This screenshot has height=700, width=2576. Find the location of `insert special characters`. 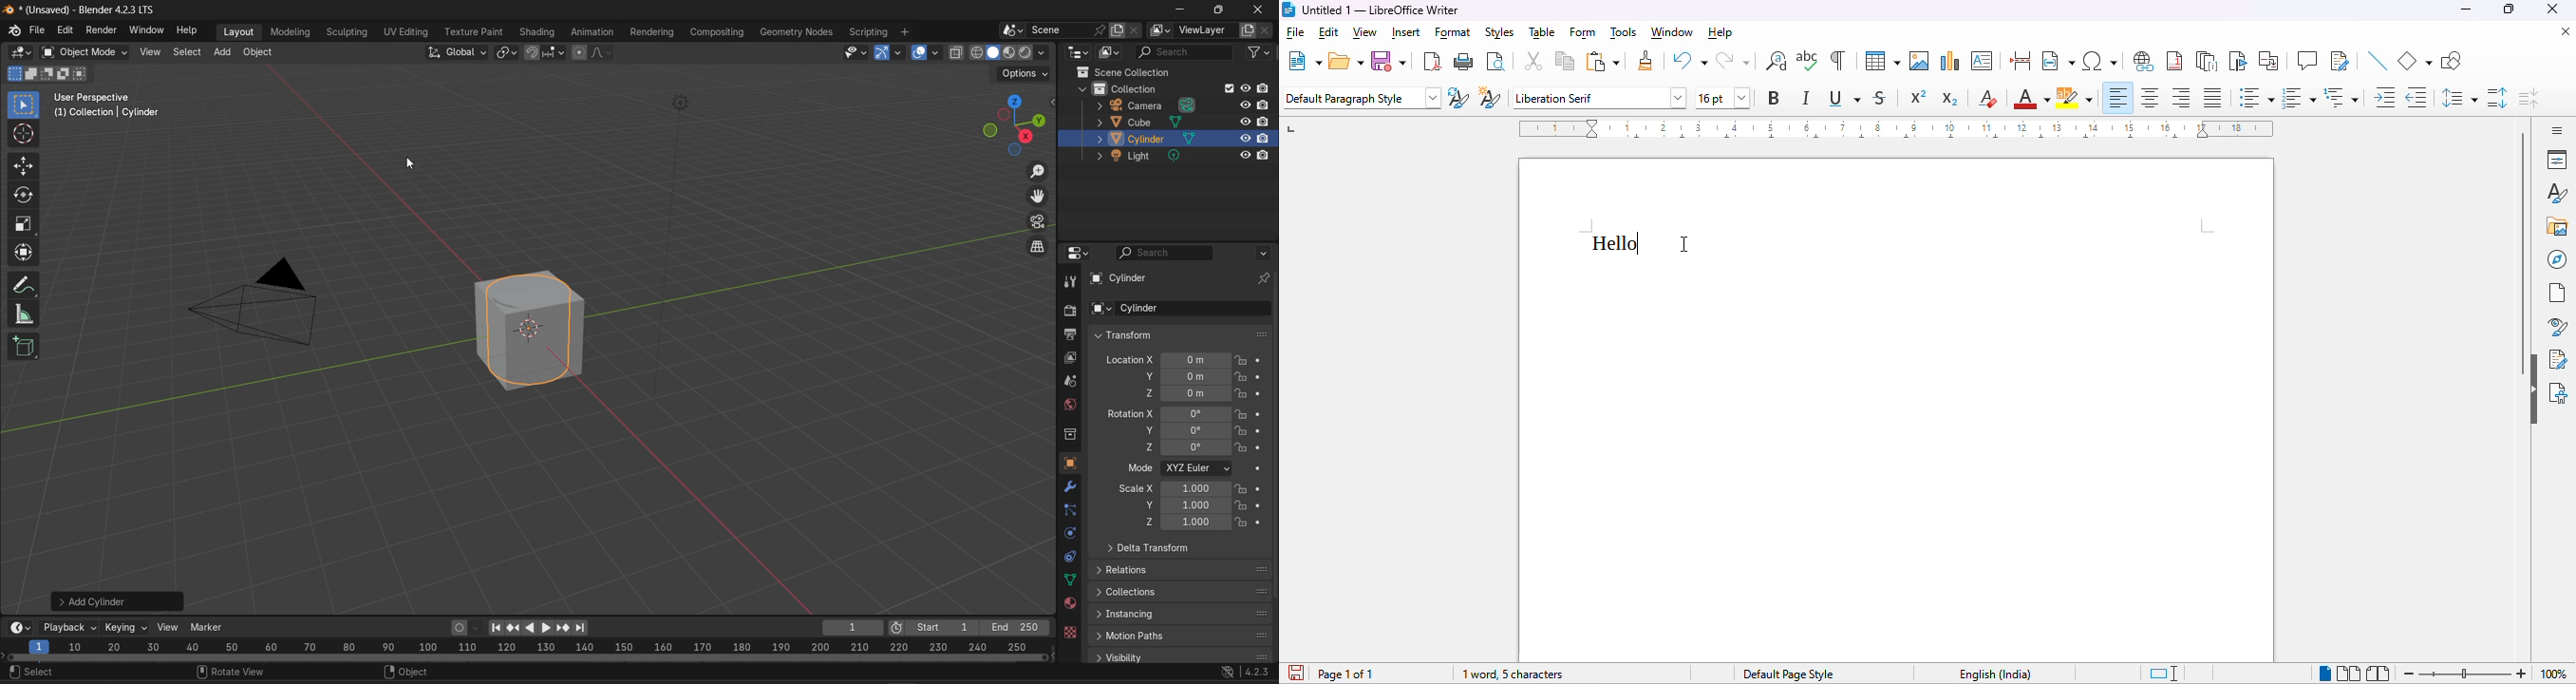

insert special characters is located at coordinates (2099, 61).